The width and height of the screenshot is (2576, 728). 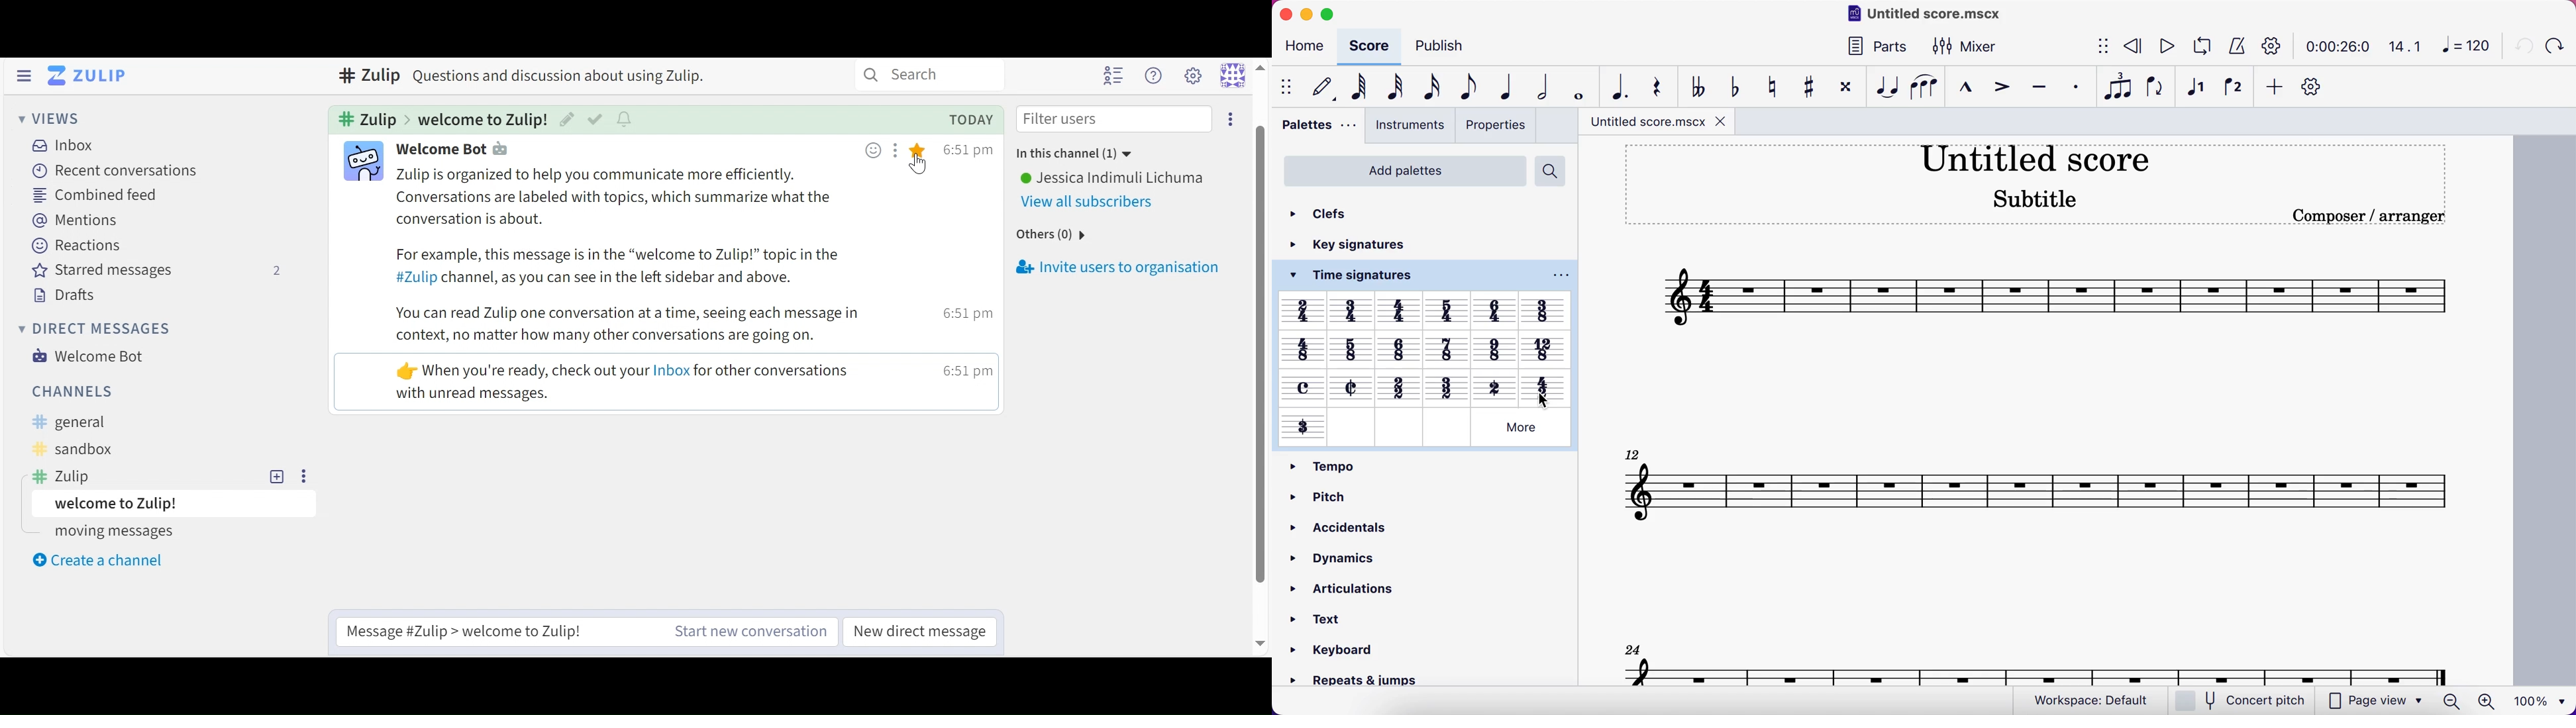 What do you see at coordinates (2074, 88) in the screenshot?
I see `staccato` at bounding box center [2074, 88].